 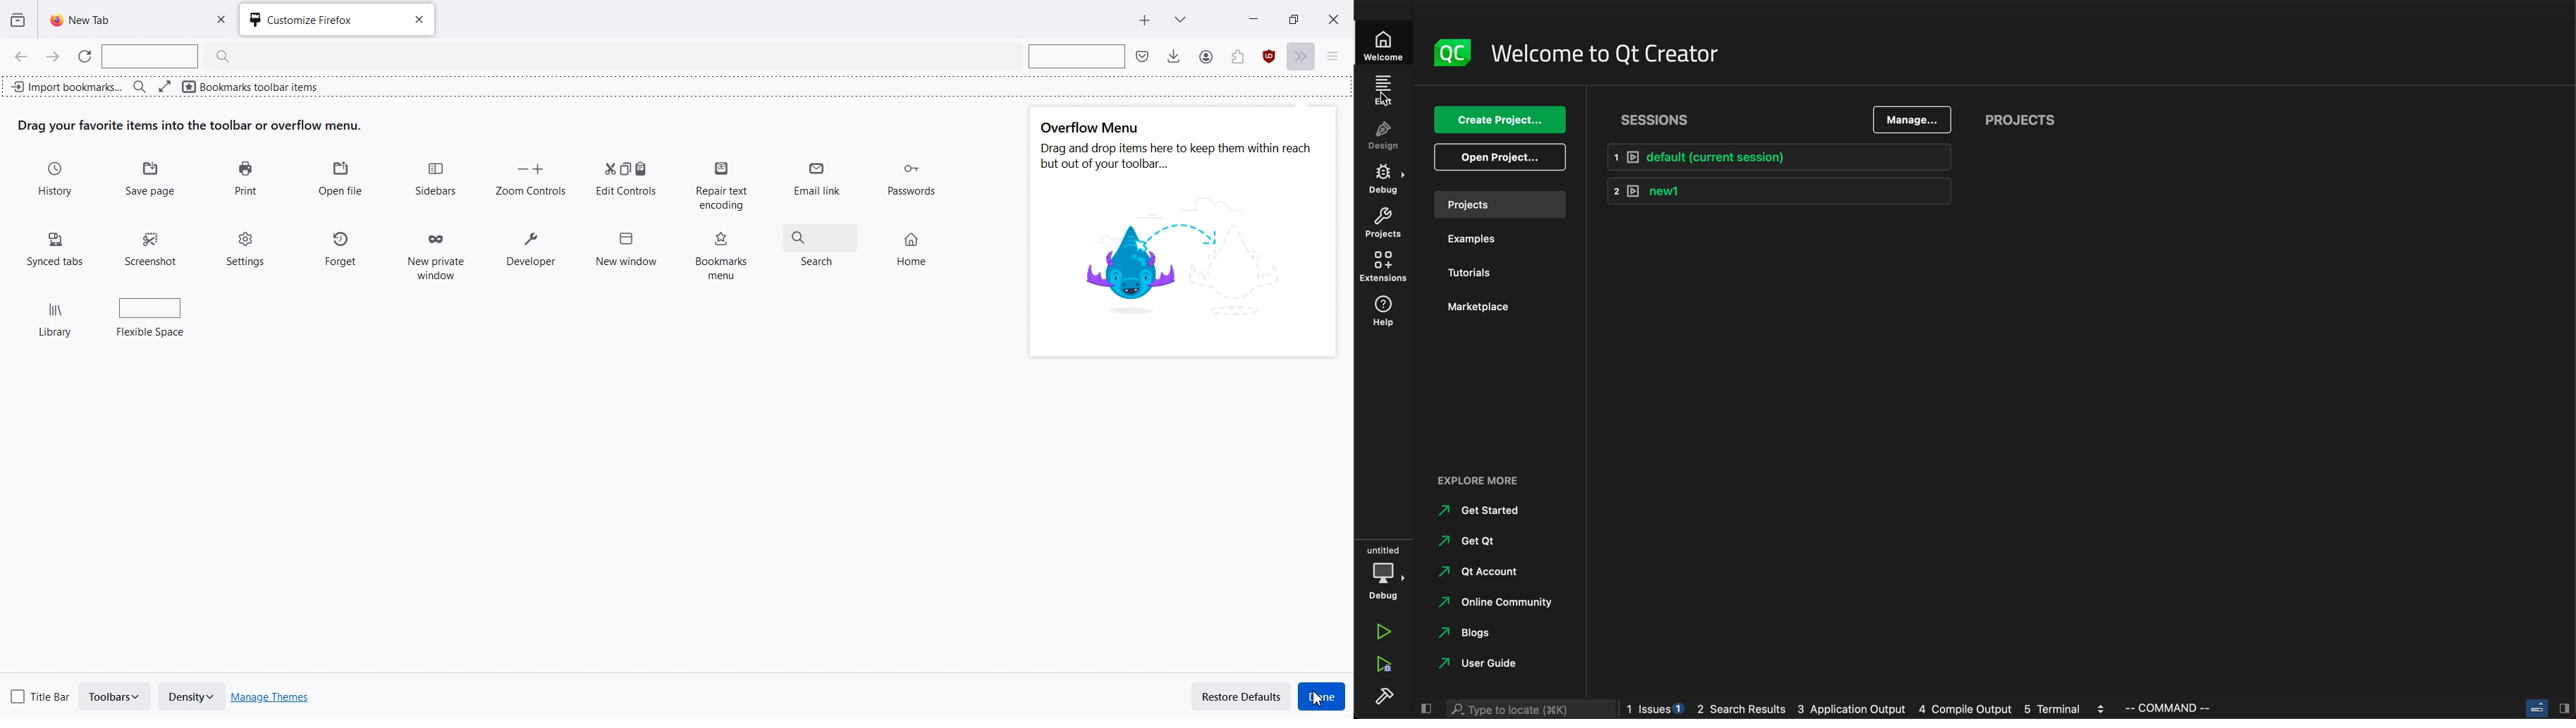 I want to click on Density, so click(x=191, y=696).